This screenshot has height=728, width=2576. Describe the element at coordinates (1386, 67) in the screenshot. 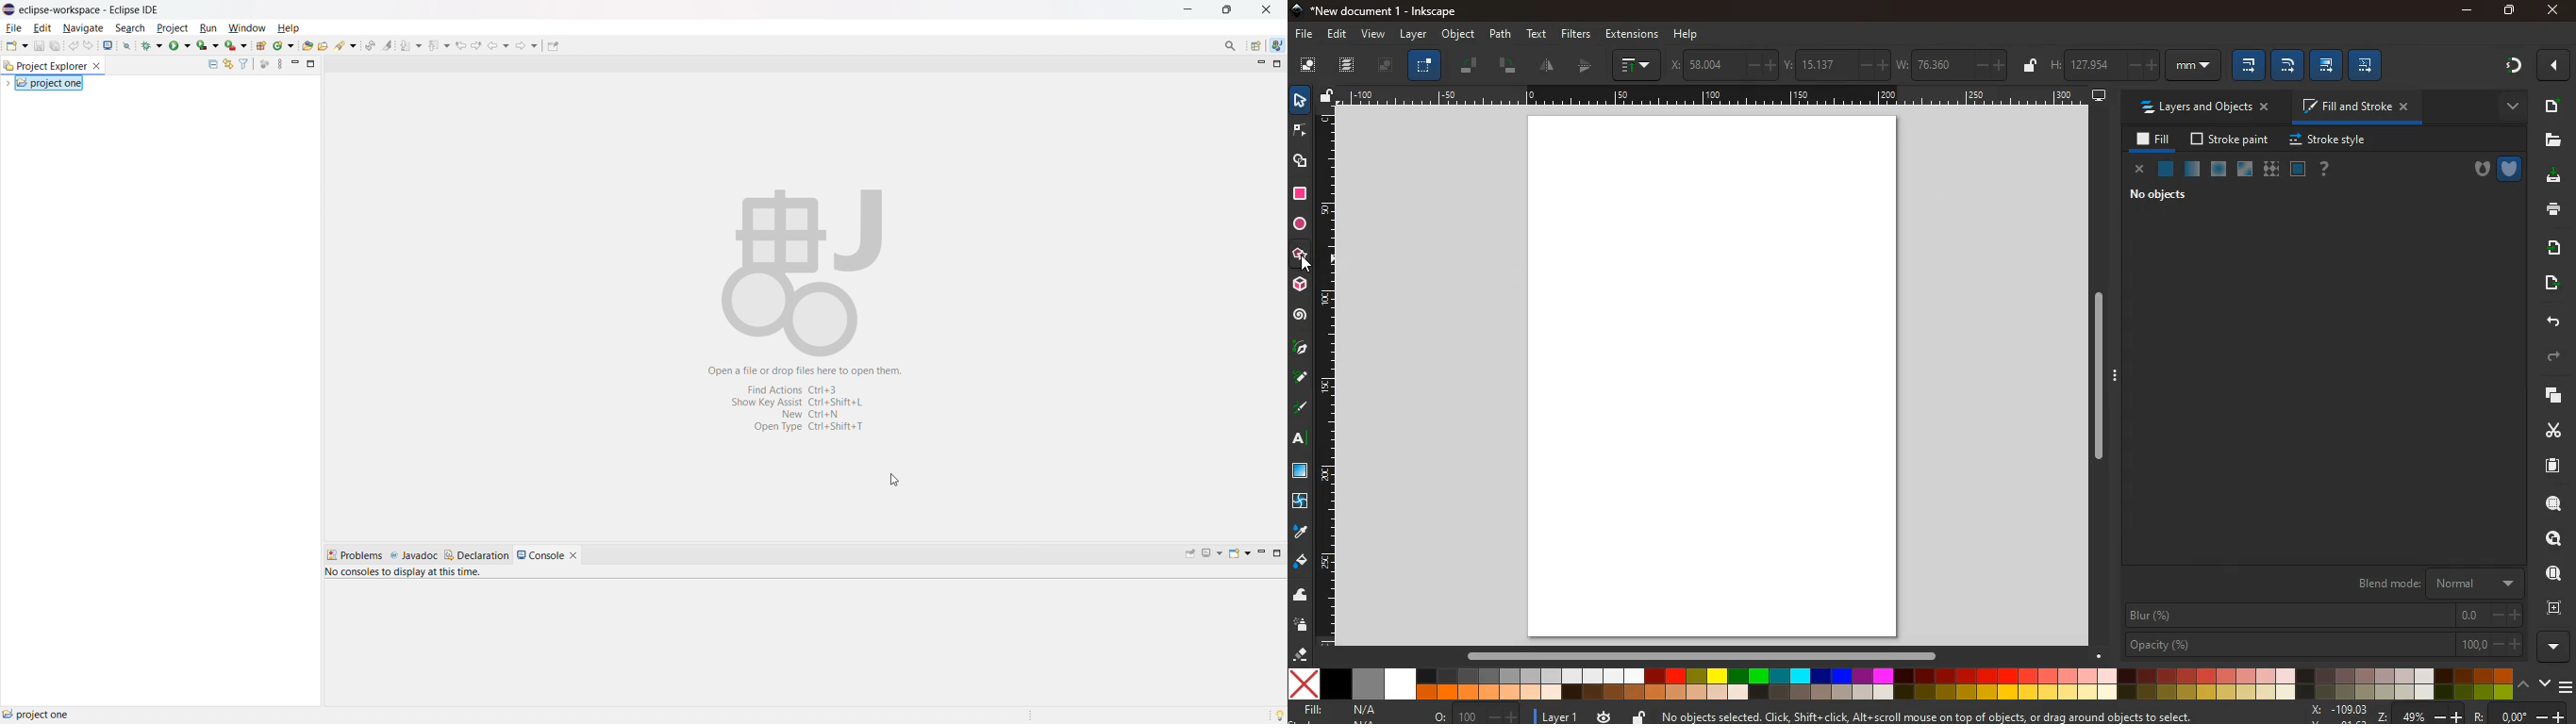

I see `frame` at that location.